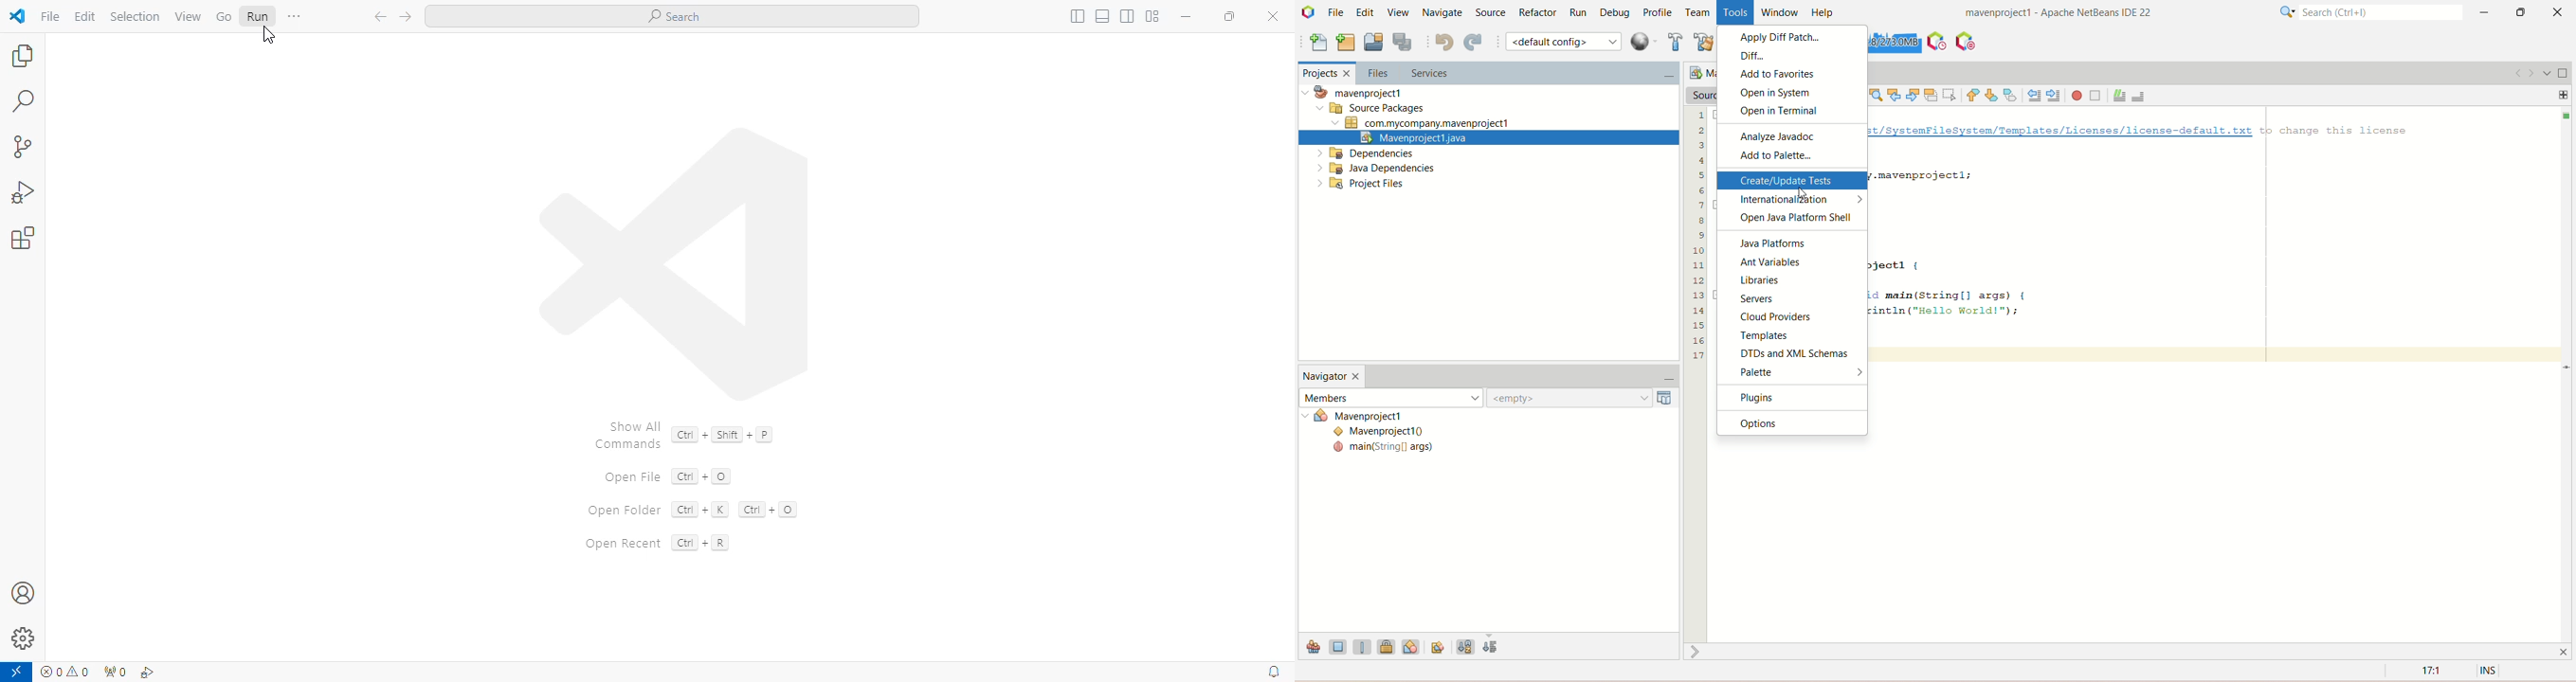  Describe the element at coordinates (1367, 109) in the screenshot. I see `source package` at that location.